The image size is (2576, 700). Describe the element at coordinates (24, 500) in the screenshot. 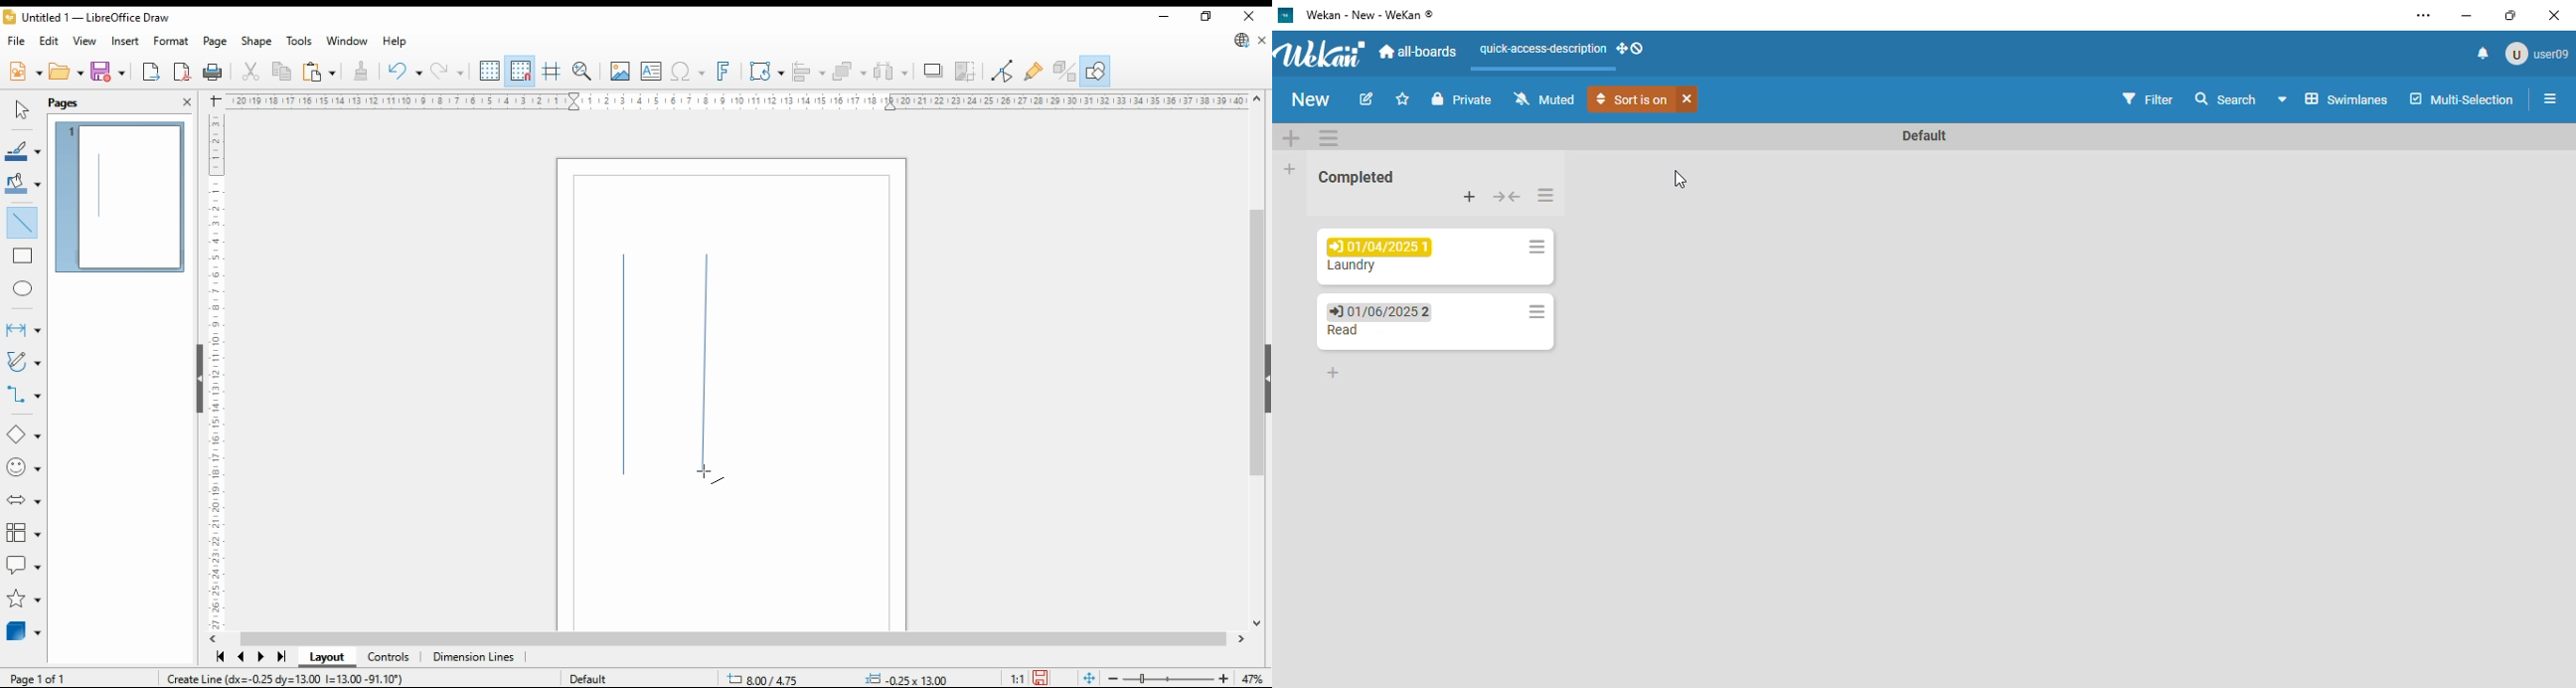

I see `block arrows` at that location.